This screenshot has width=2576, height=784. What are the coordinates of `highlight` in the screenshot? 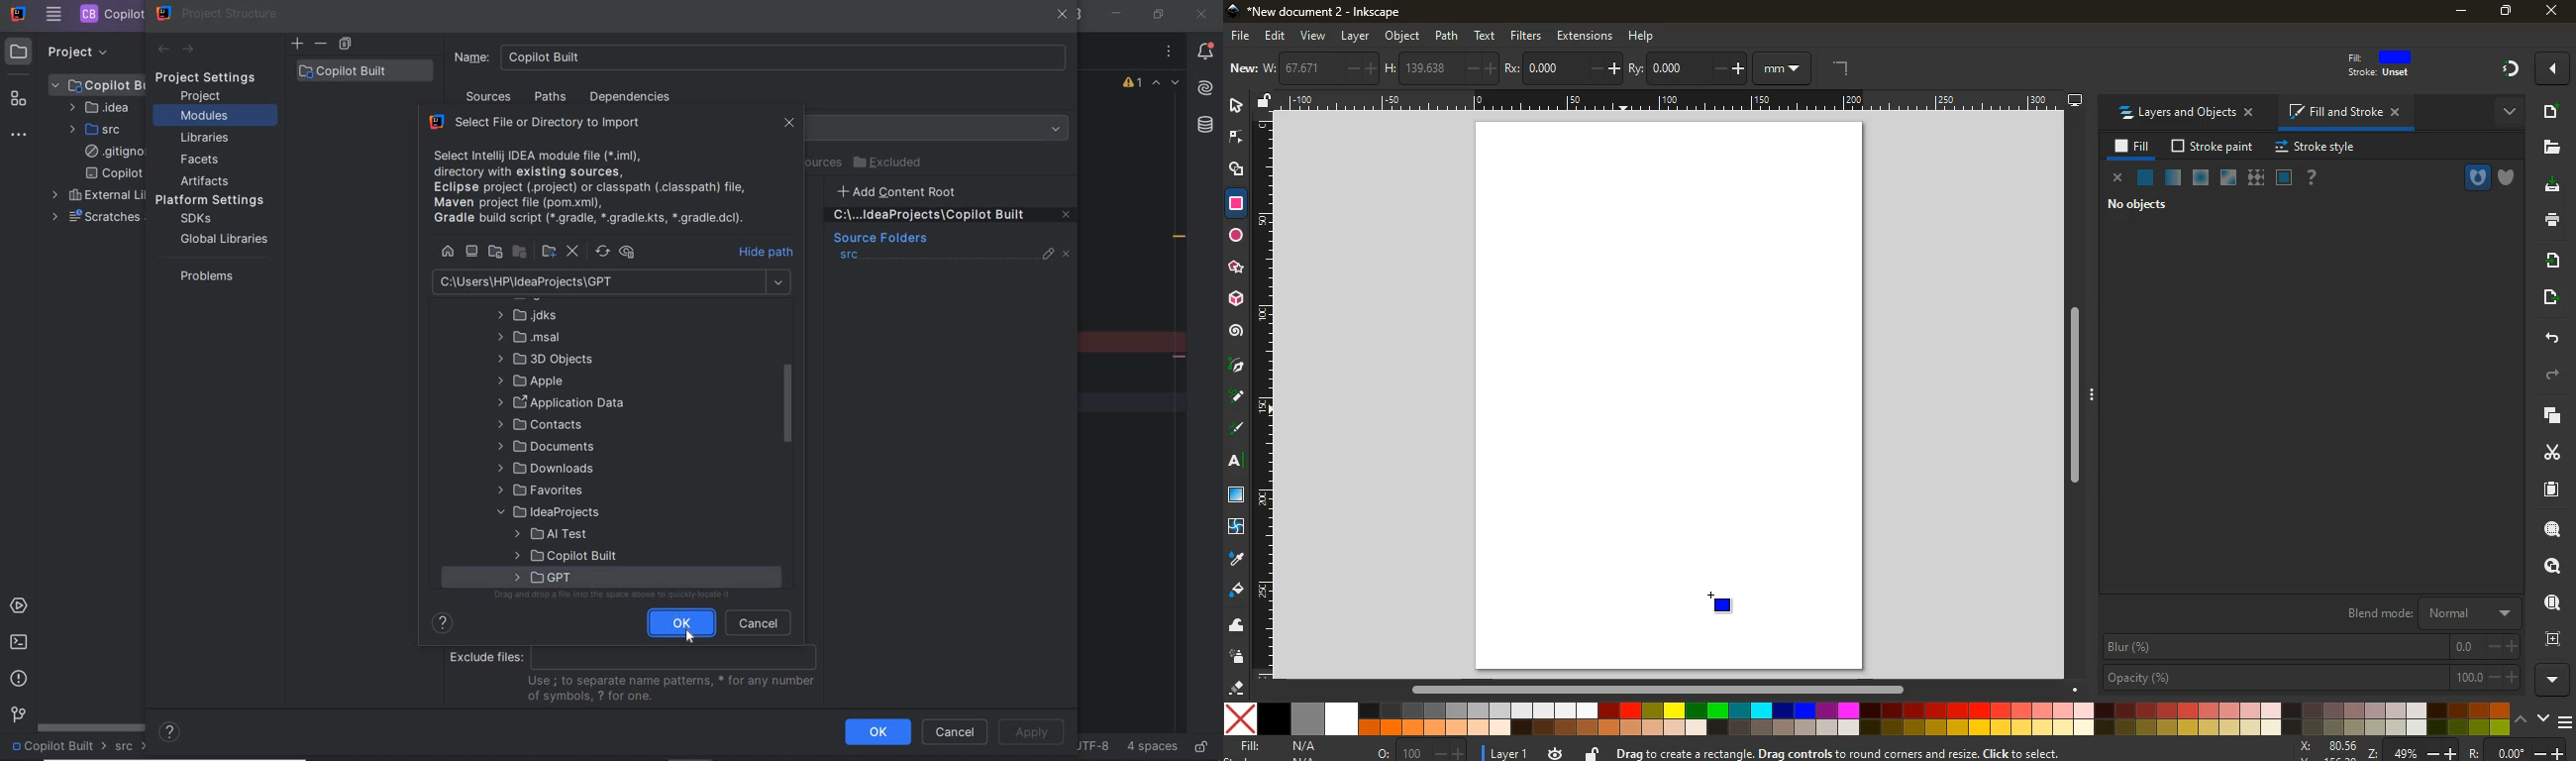 It's located at (1240, 430).